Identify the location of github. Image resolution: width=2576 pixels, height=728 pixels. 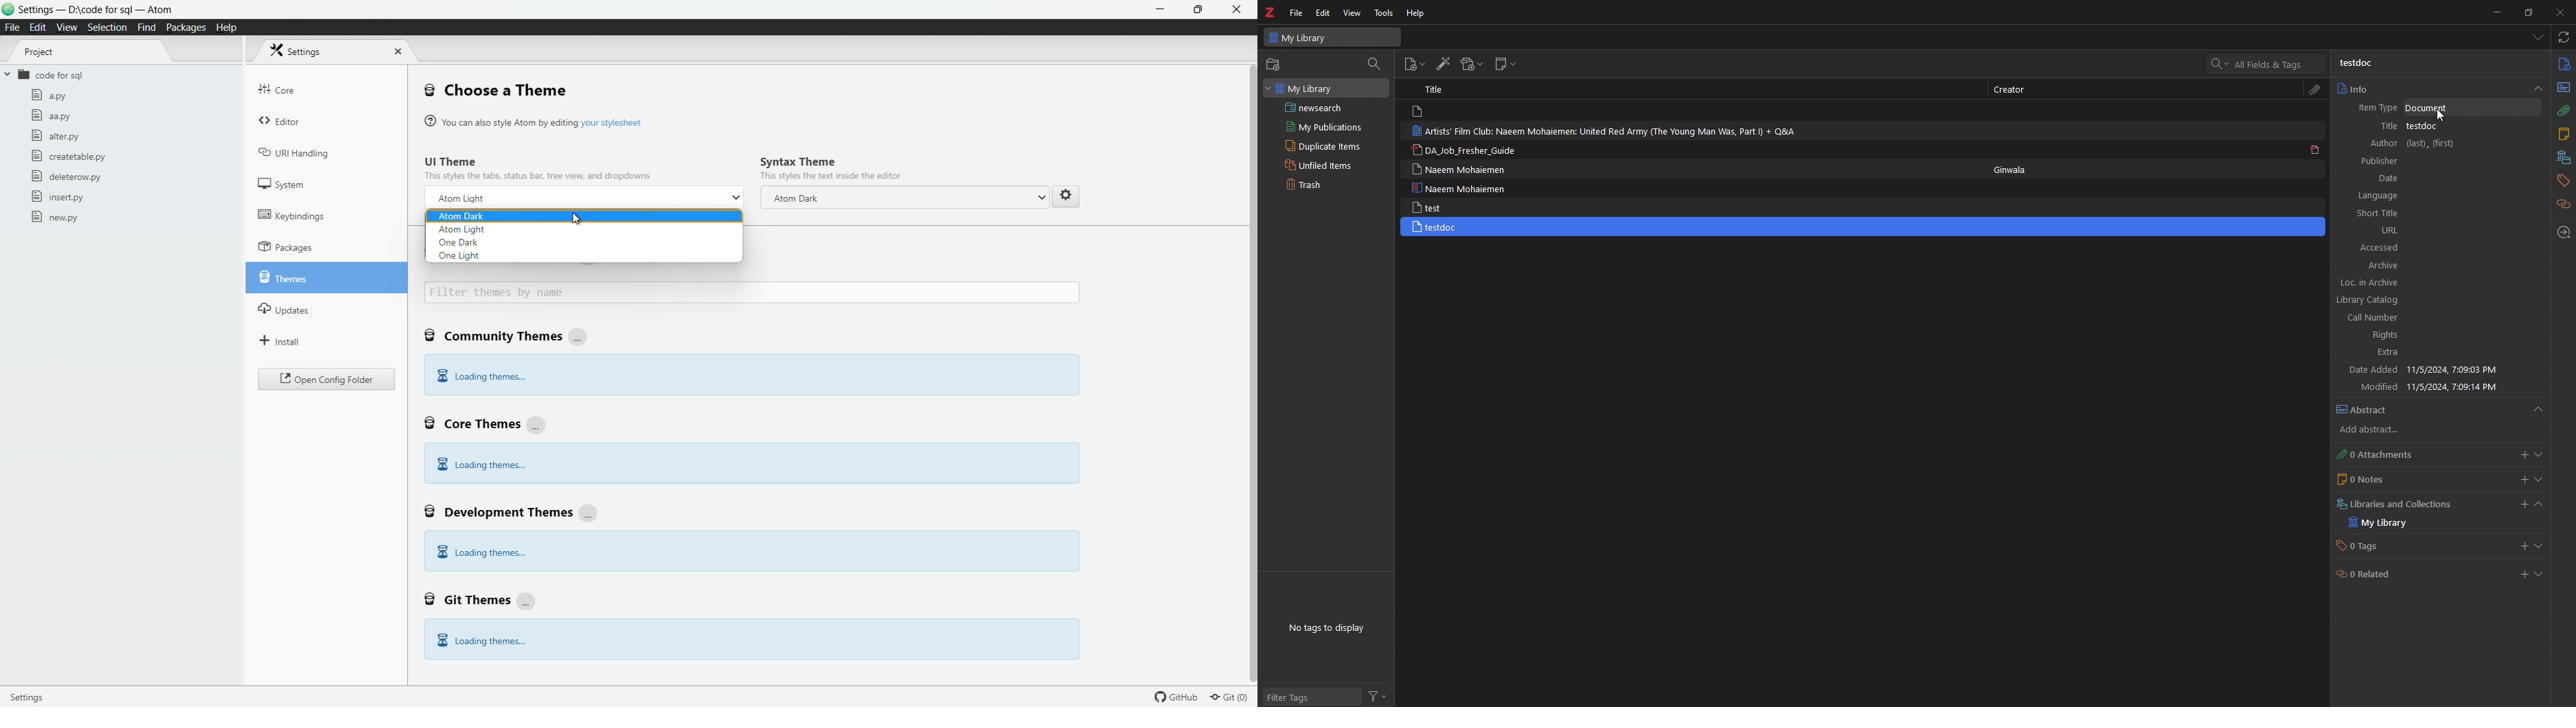
(1178, 697).